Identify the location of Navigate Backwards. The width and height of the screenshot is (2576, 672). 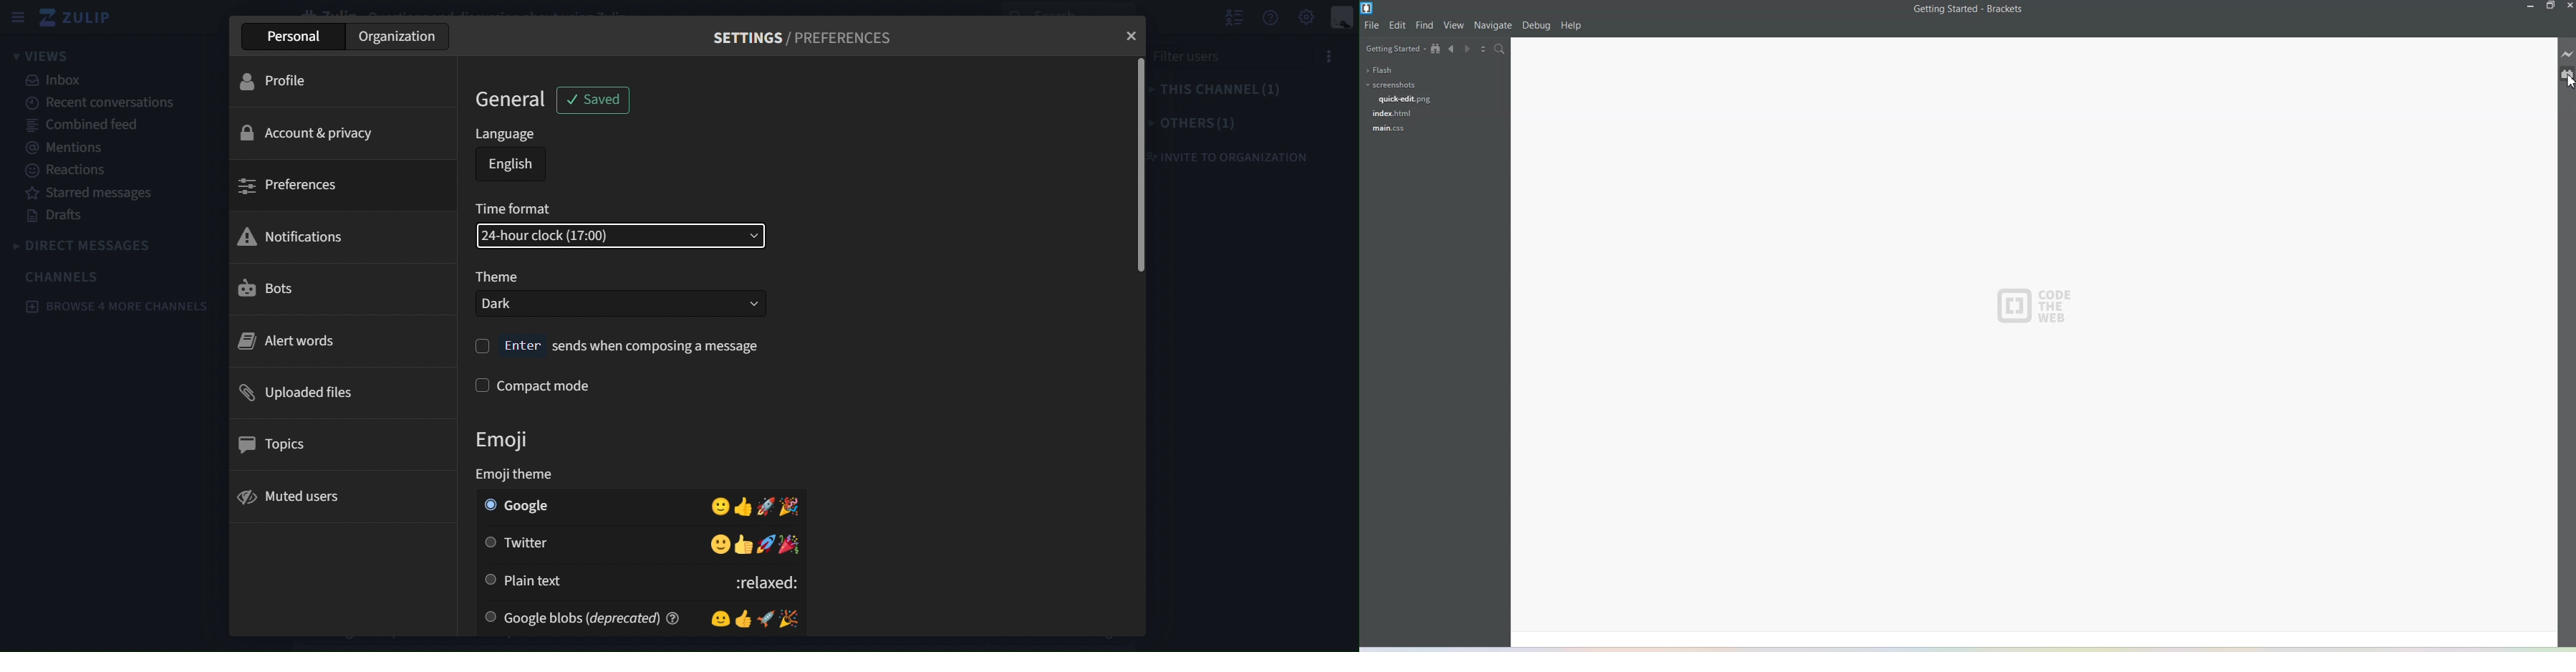
(1452, 51).